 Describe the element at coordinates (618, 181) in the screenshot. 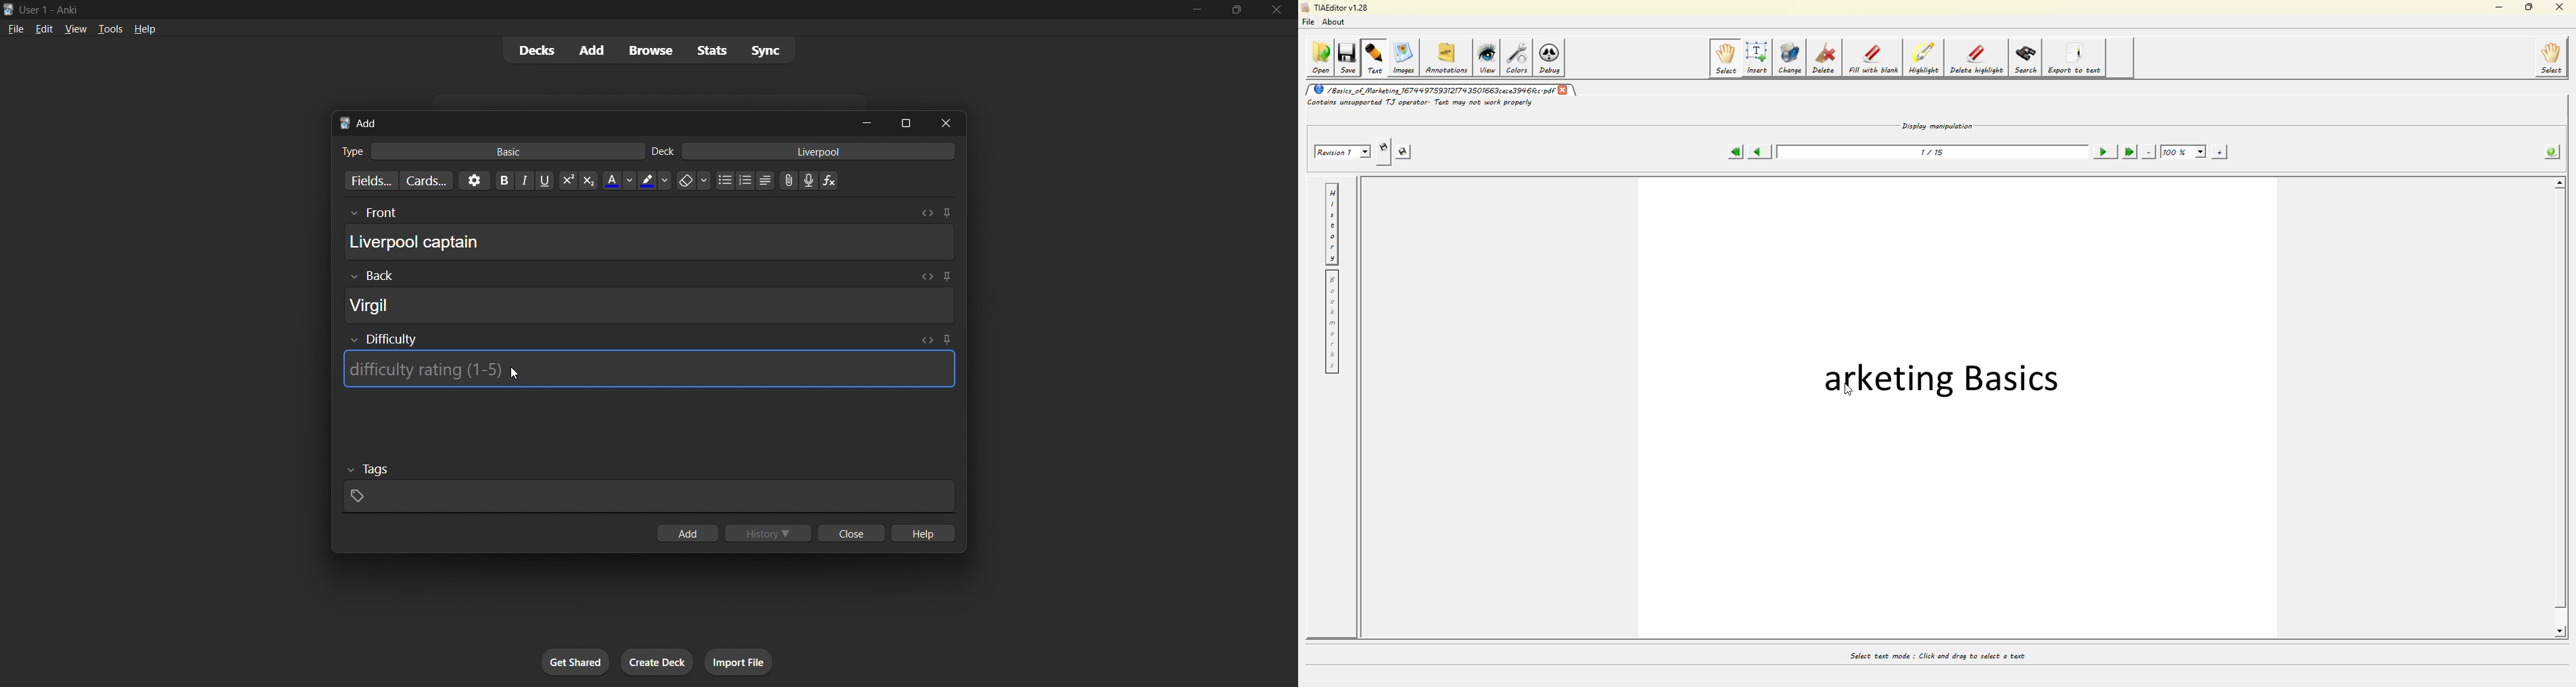

I see `Text color options` at that location.